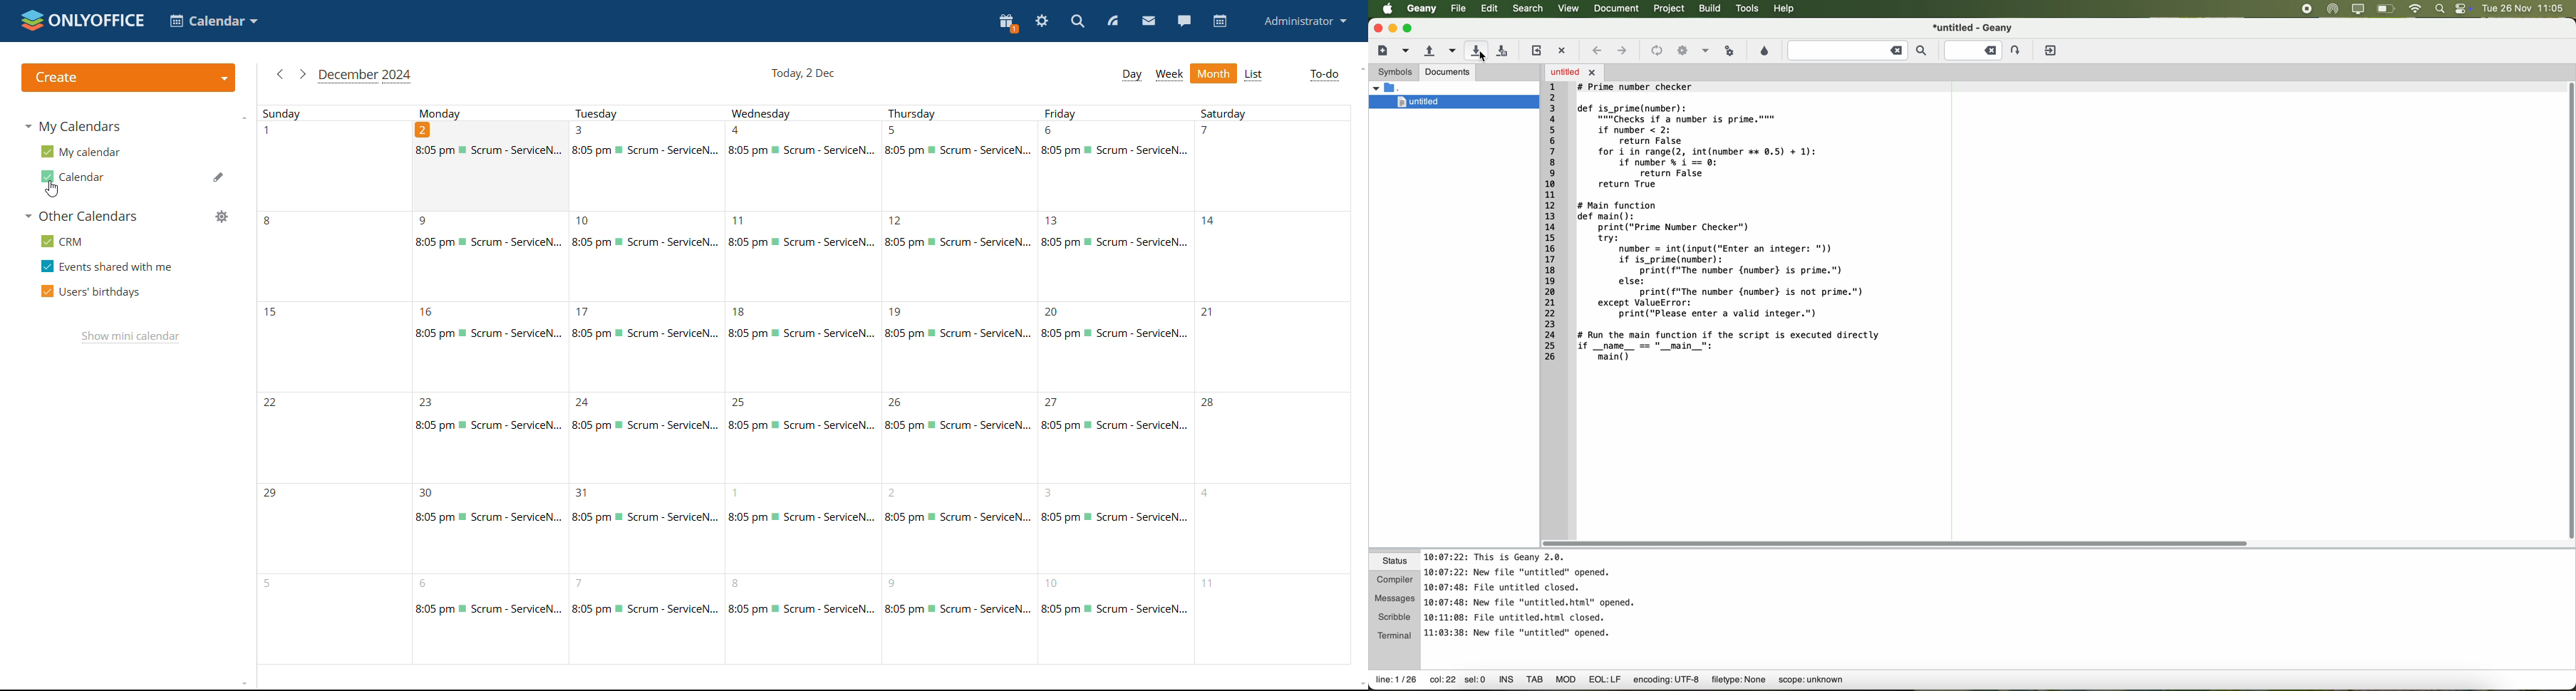 The image size is (2576, 700). I want to click on click on save the current file, so click(1476, 50).